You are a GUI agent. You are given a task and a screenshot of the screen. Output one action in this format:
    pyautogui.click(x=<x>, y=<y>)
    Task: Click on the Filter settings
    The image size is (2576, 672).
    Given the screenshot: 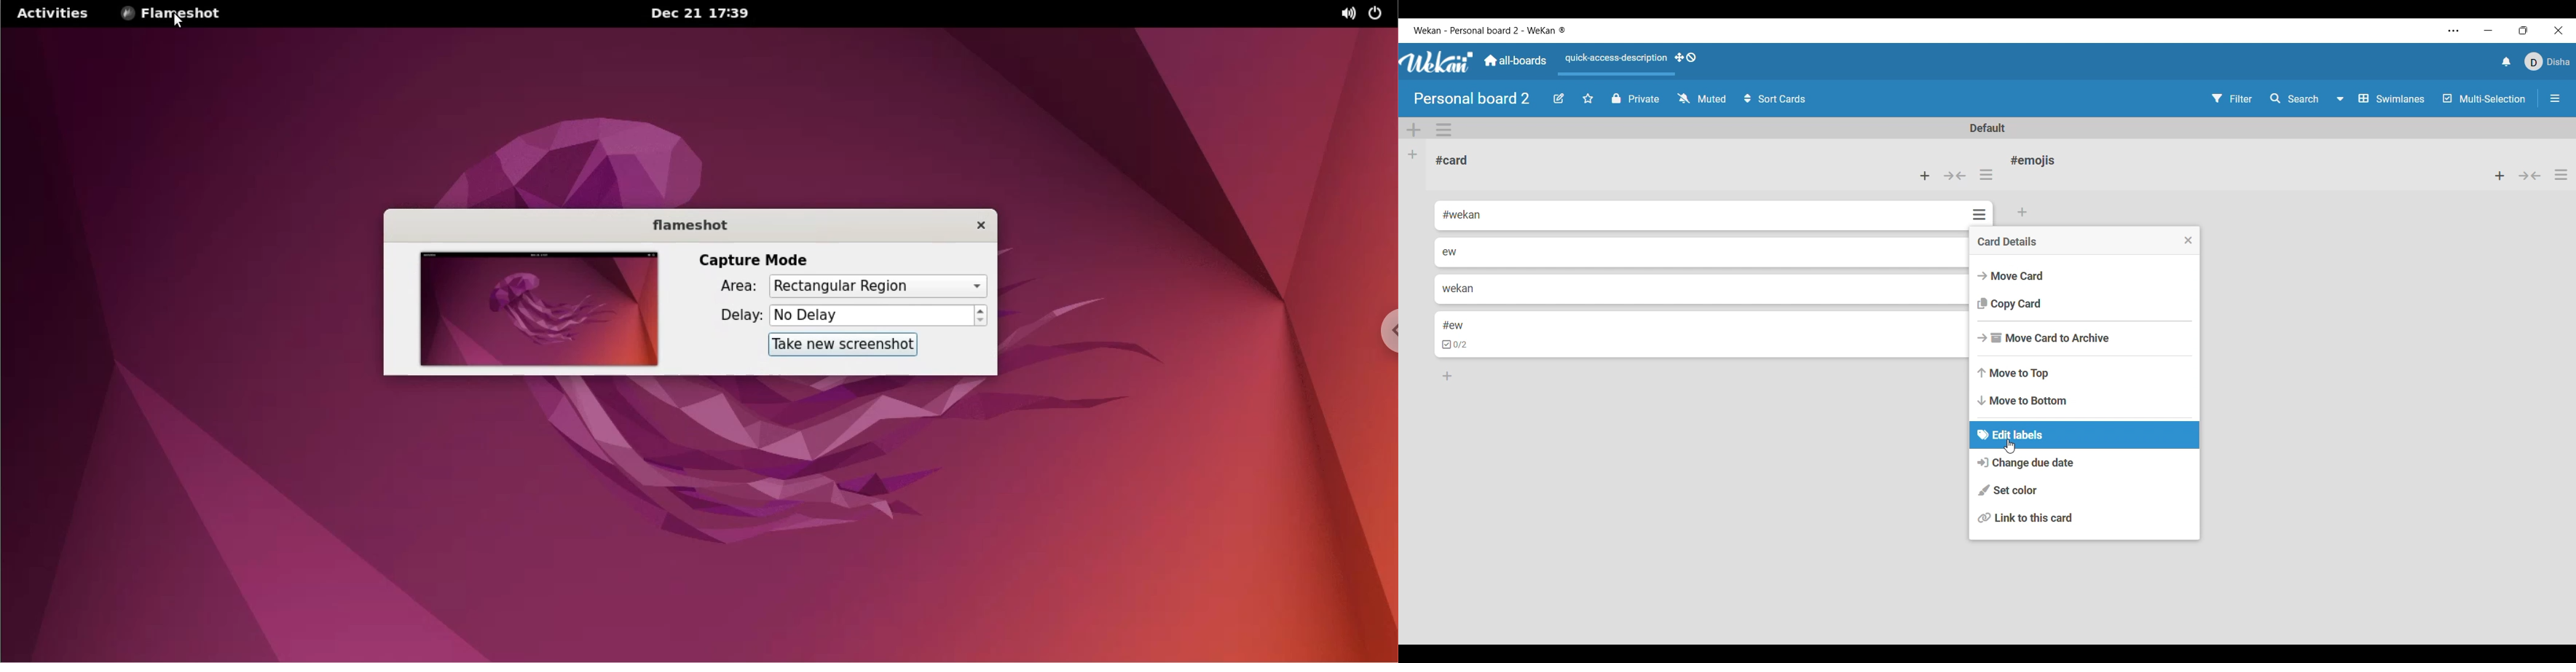 What is the action you would take?
    pyautogui.click(x=2232, y=98)
    